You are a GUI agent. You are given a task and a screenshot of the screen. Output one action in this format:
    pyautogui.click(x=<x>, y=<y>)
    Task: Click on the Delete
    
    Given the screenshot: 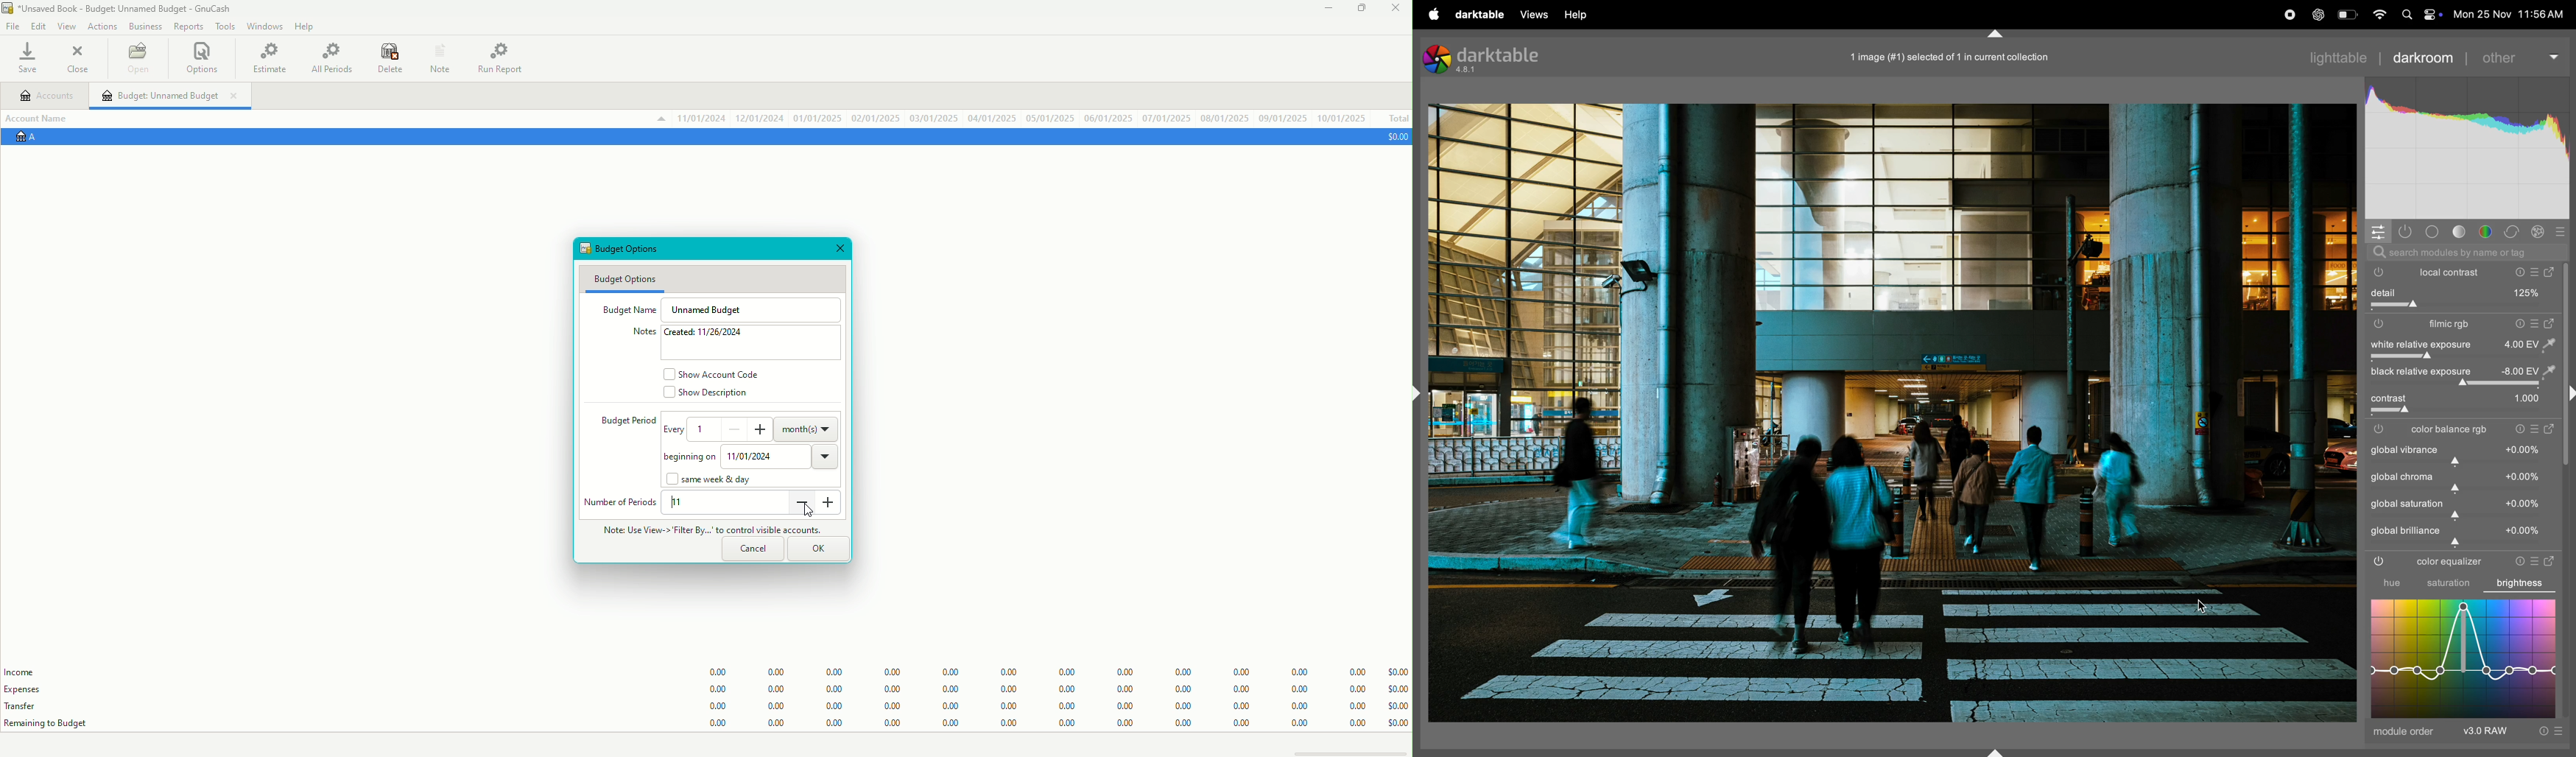 What is the action you would take?
    pyautogui.click(x=390, y=60)
    